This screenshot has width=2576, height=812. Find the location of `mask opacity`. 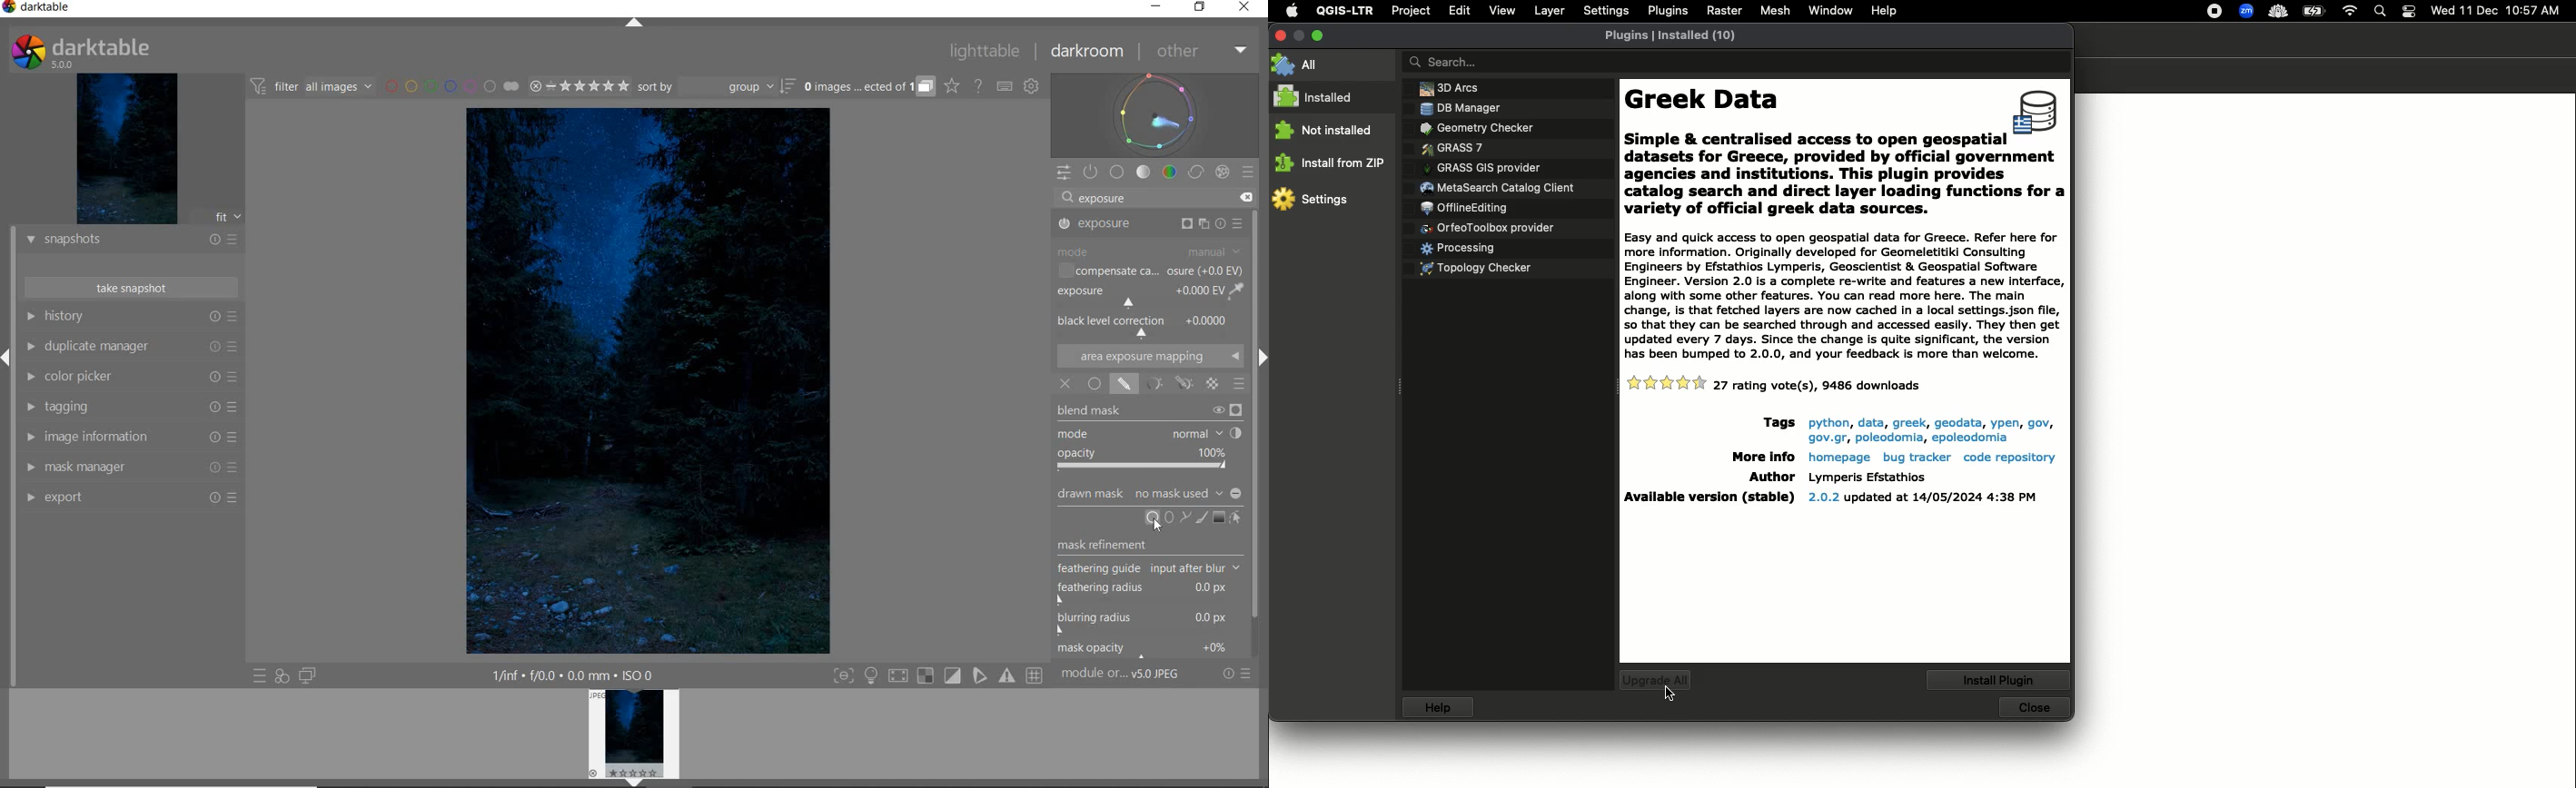

mask opacity is located at coordinates (1148, 651).